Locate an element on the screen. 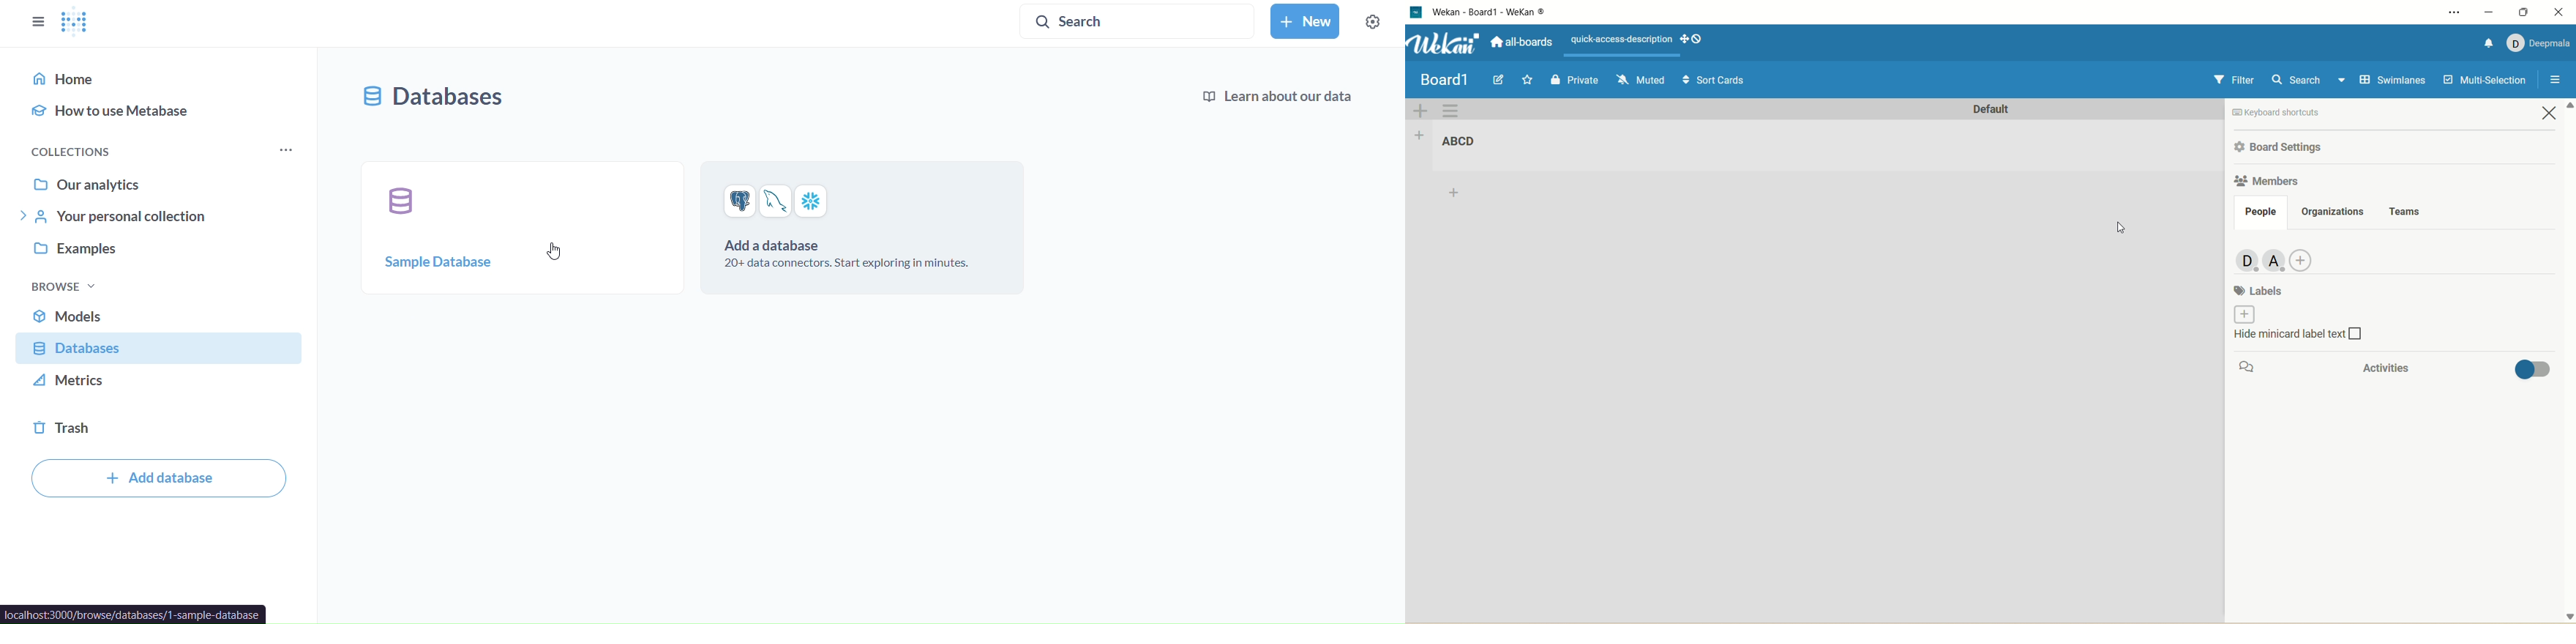 The height and width of the screenshot is (644, 2576). text is located at coordinates (2304, 112).